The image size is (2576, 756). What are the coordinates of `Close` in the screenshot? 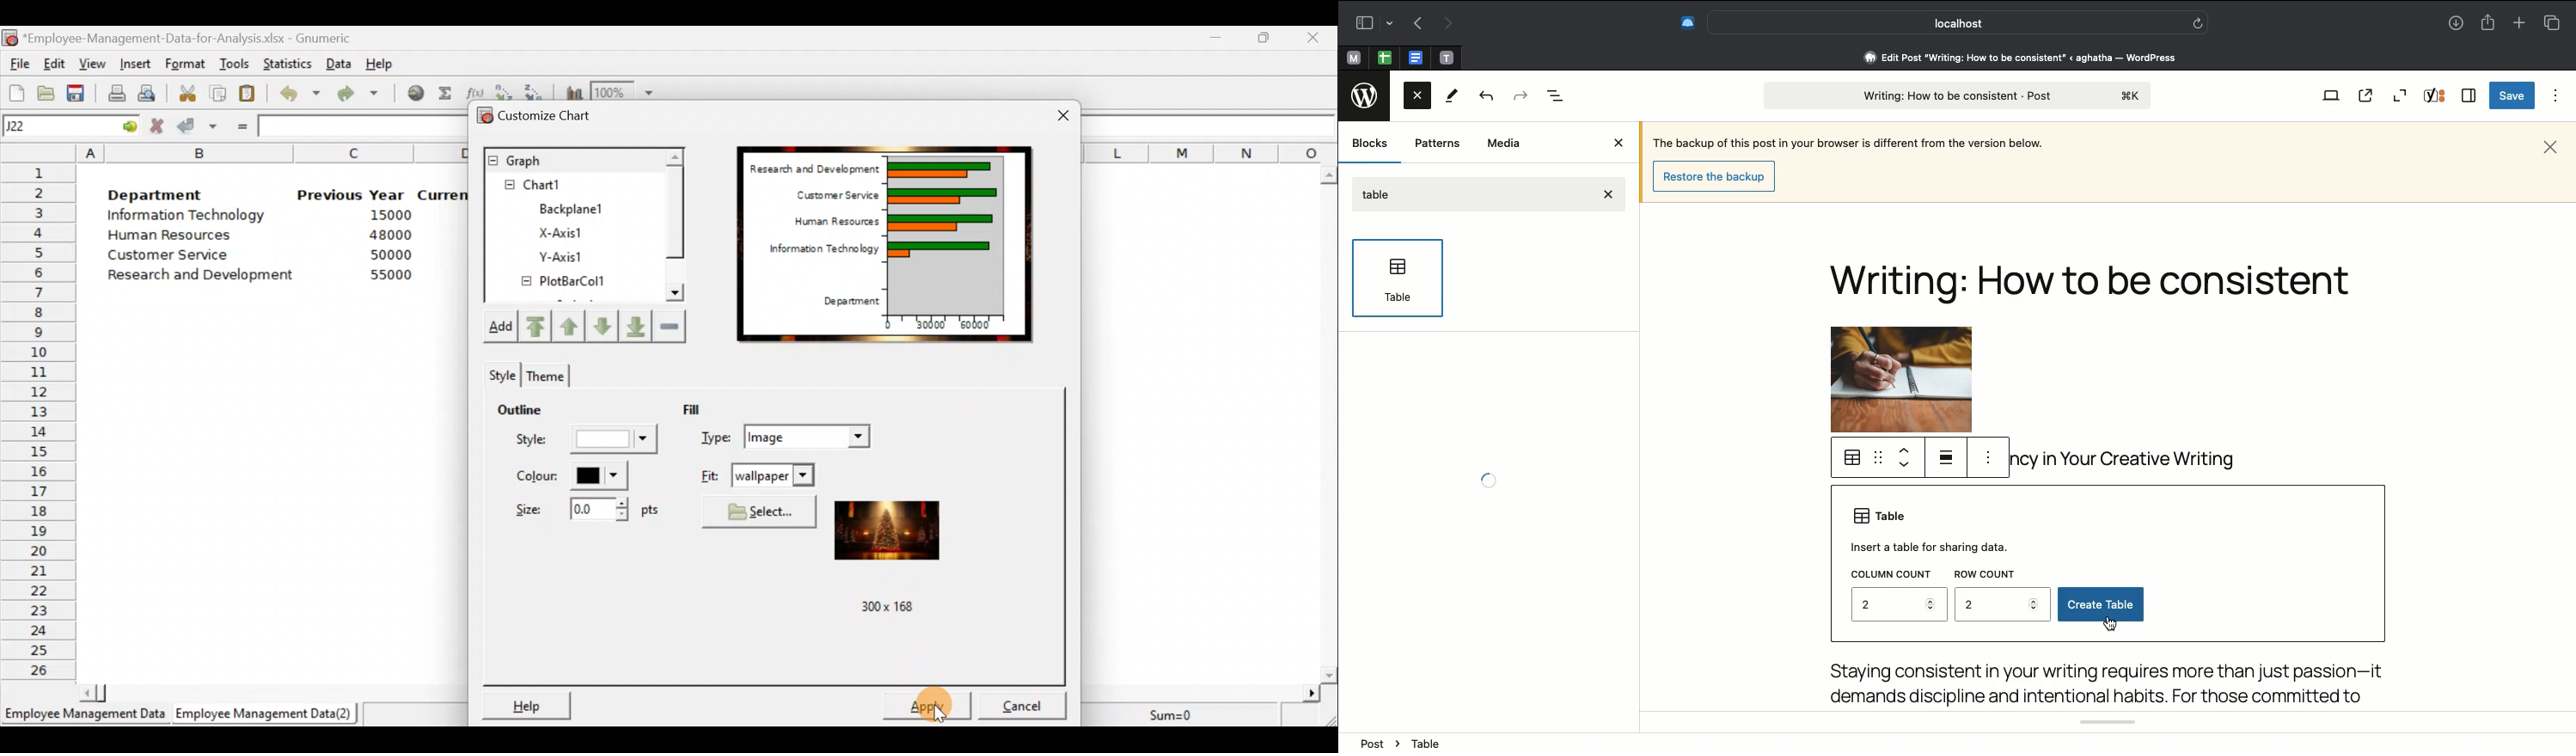 It's located at (1055, 112).